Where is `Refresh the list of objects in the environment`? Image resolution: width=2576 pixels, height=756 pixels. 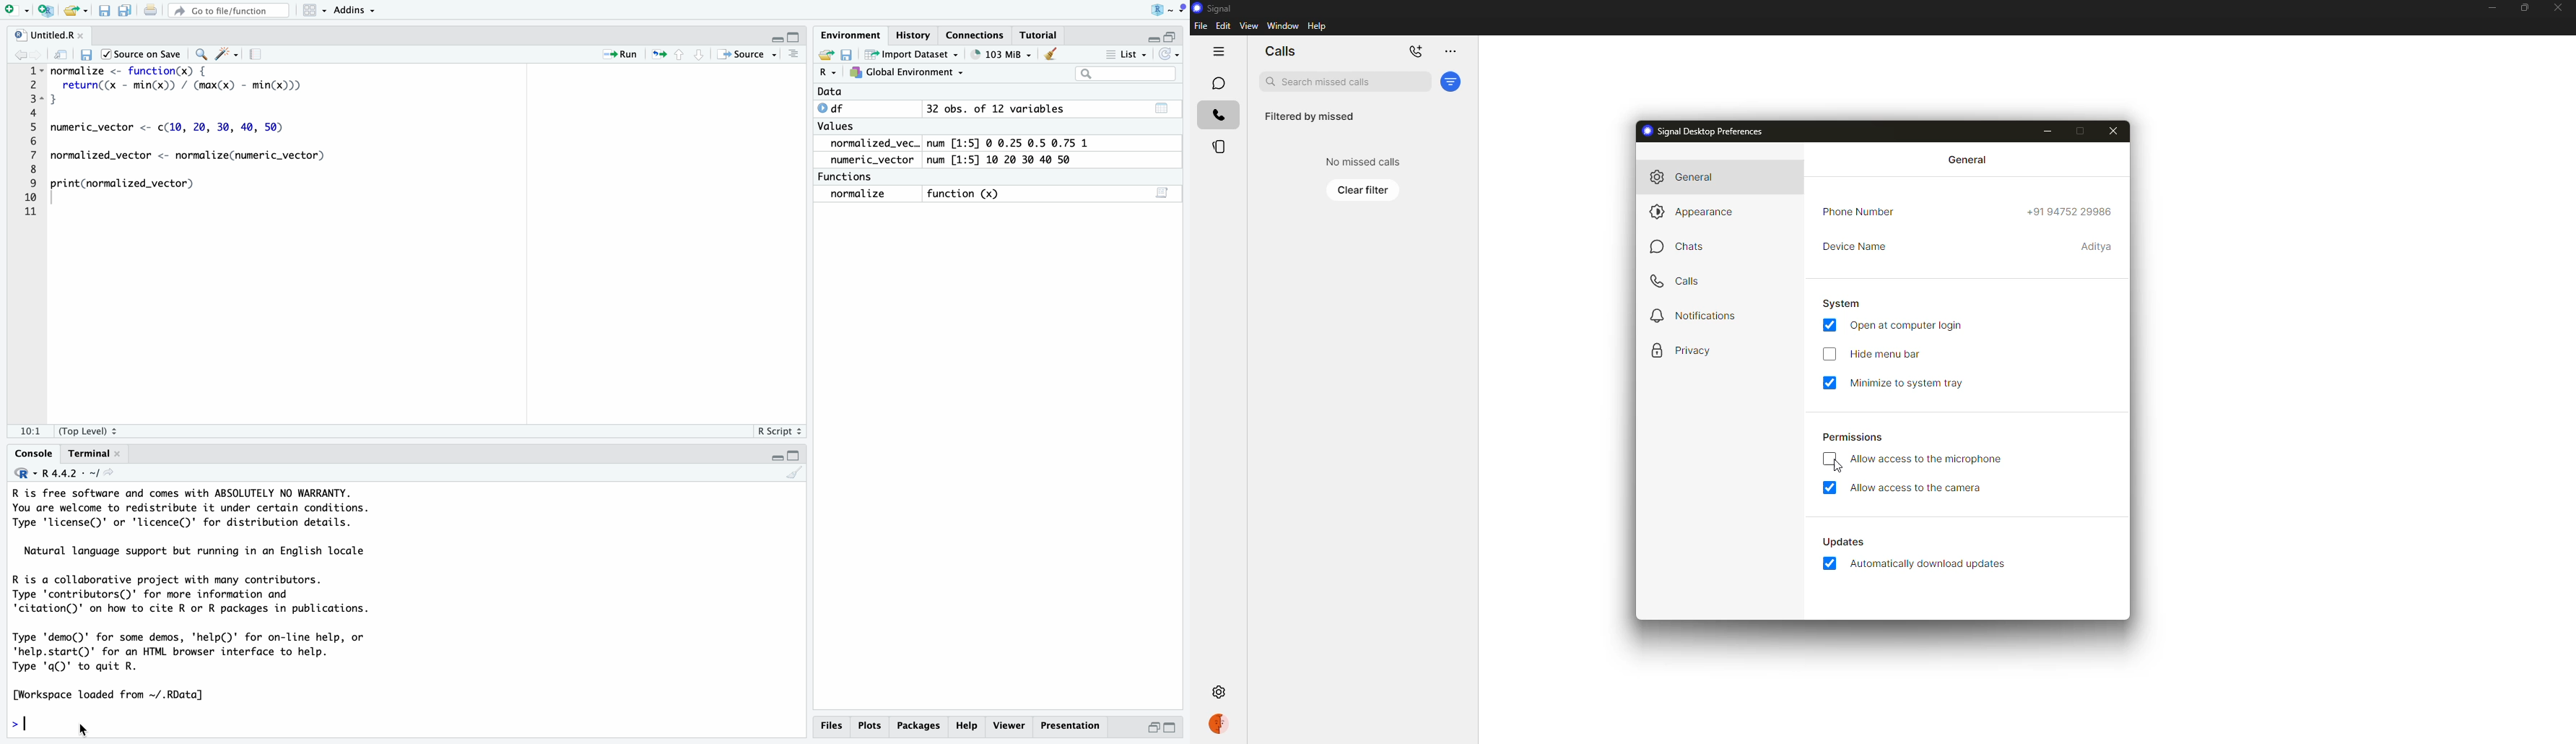
Refresh the list of objects in the environment is located at coordinates (1170, 54).